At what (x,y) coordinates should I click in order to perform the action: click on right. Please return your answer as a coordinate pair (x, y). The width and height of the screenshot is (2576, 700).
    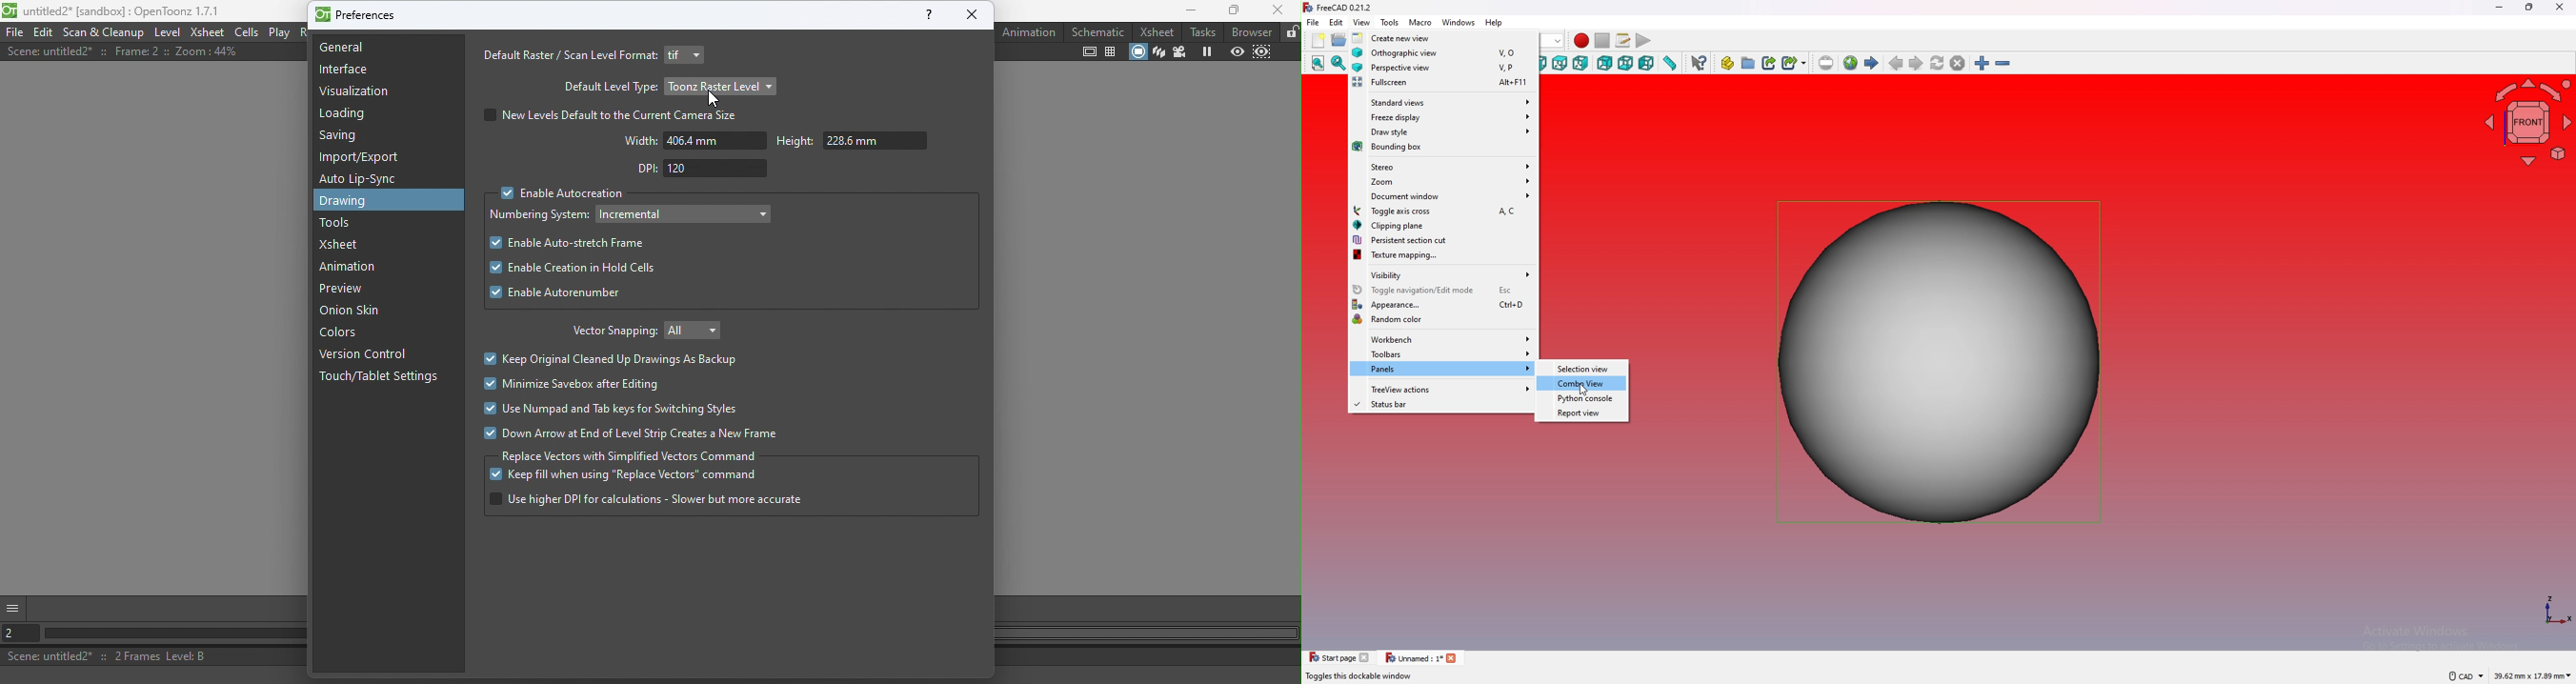
    Looking at the image, I should click on (1580, 62).